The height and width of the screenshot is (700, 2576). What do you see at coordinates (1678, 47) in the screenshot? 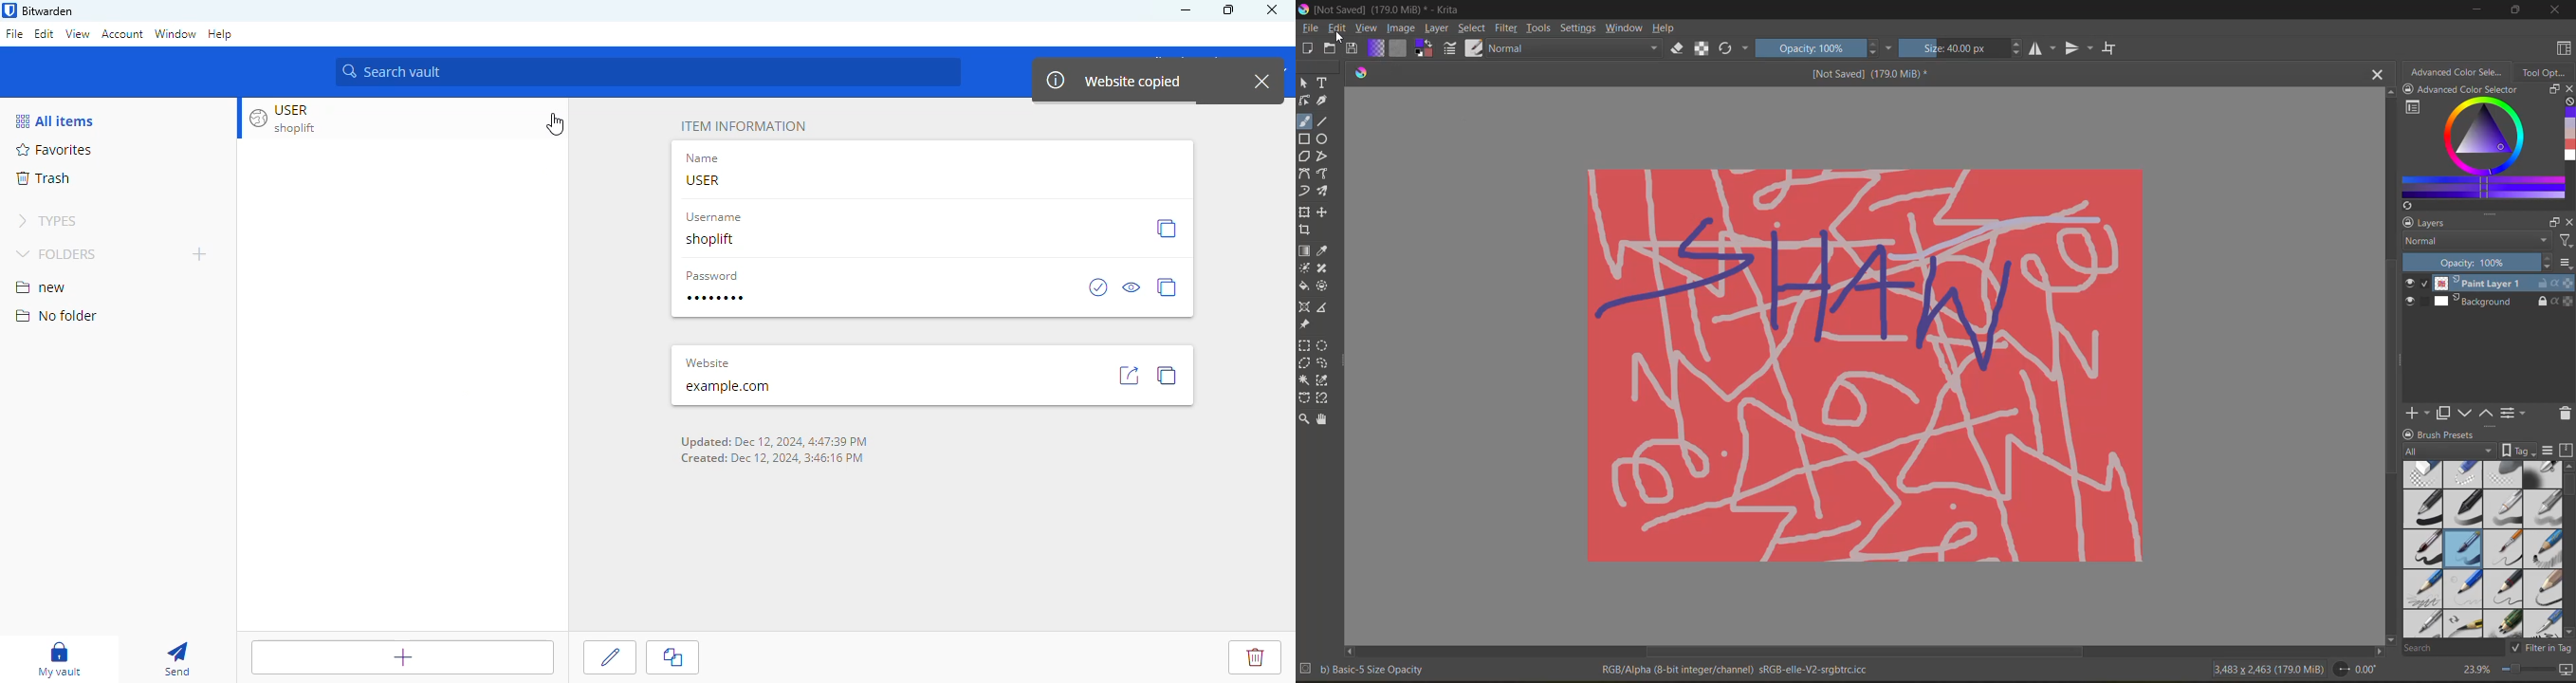
I see `set eraser mode` at bounding box center [1678, 47].